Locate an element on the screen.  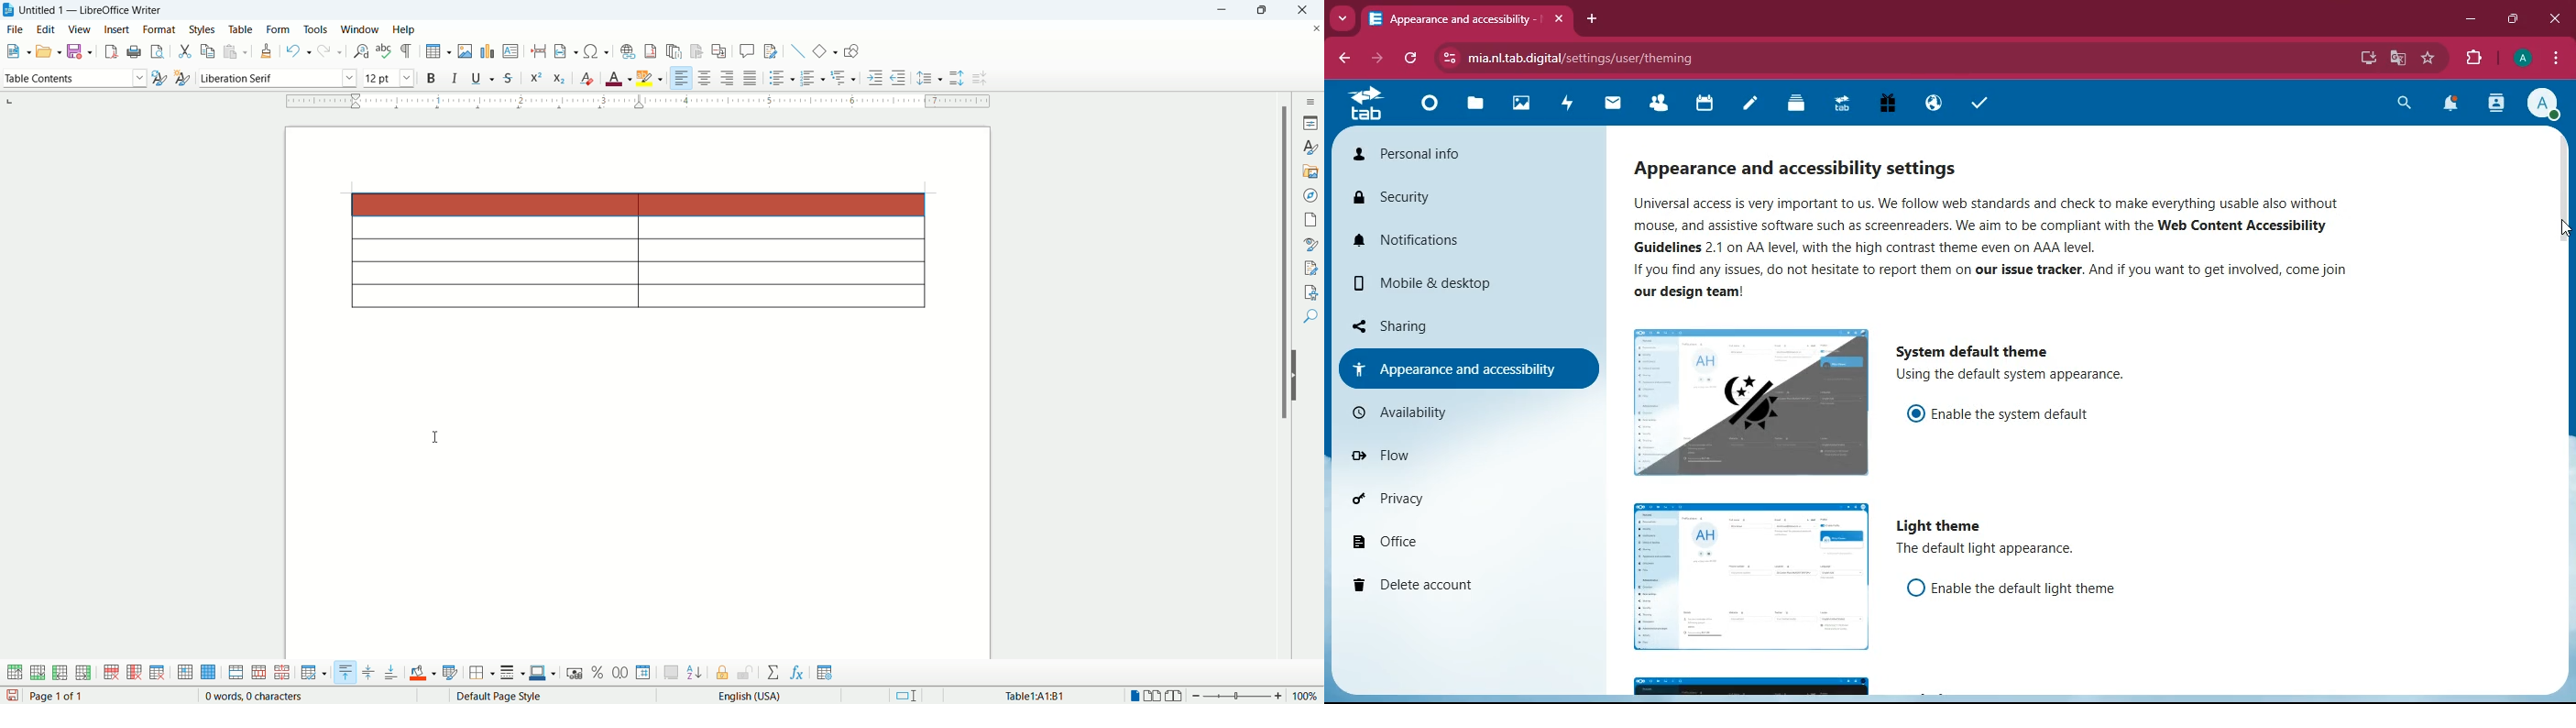
gift is located at coordinates (1889, 103).